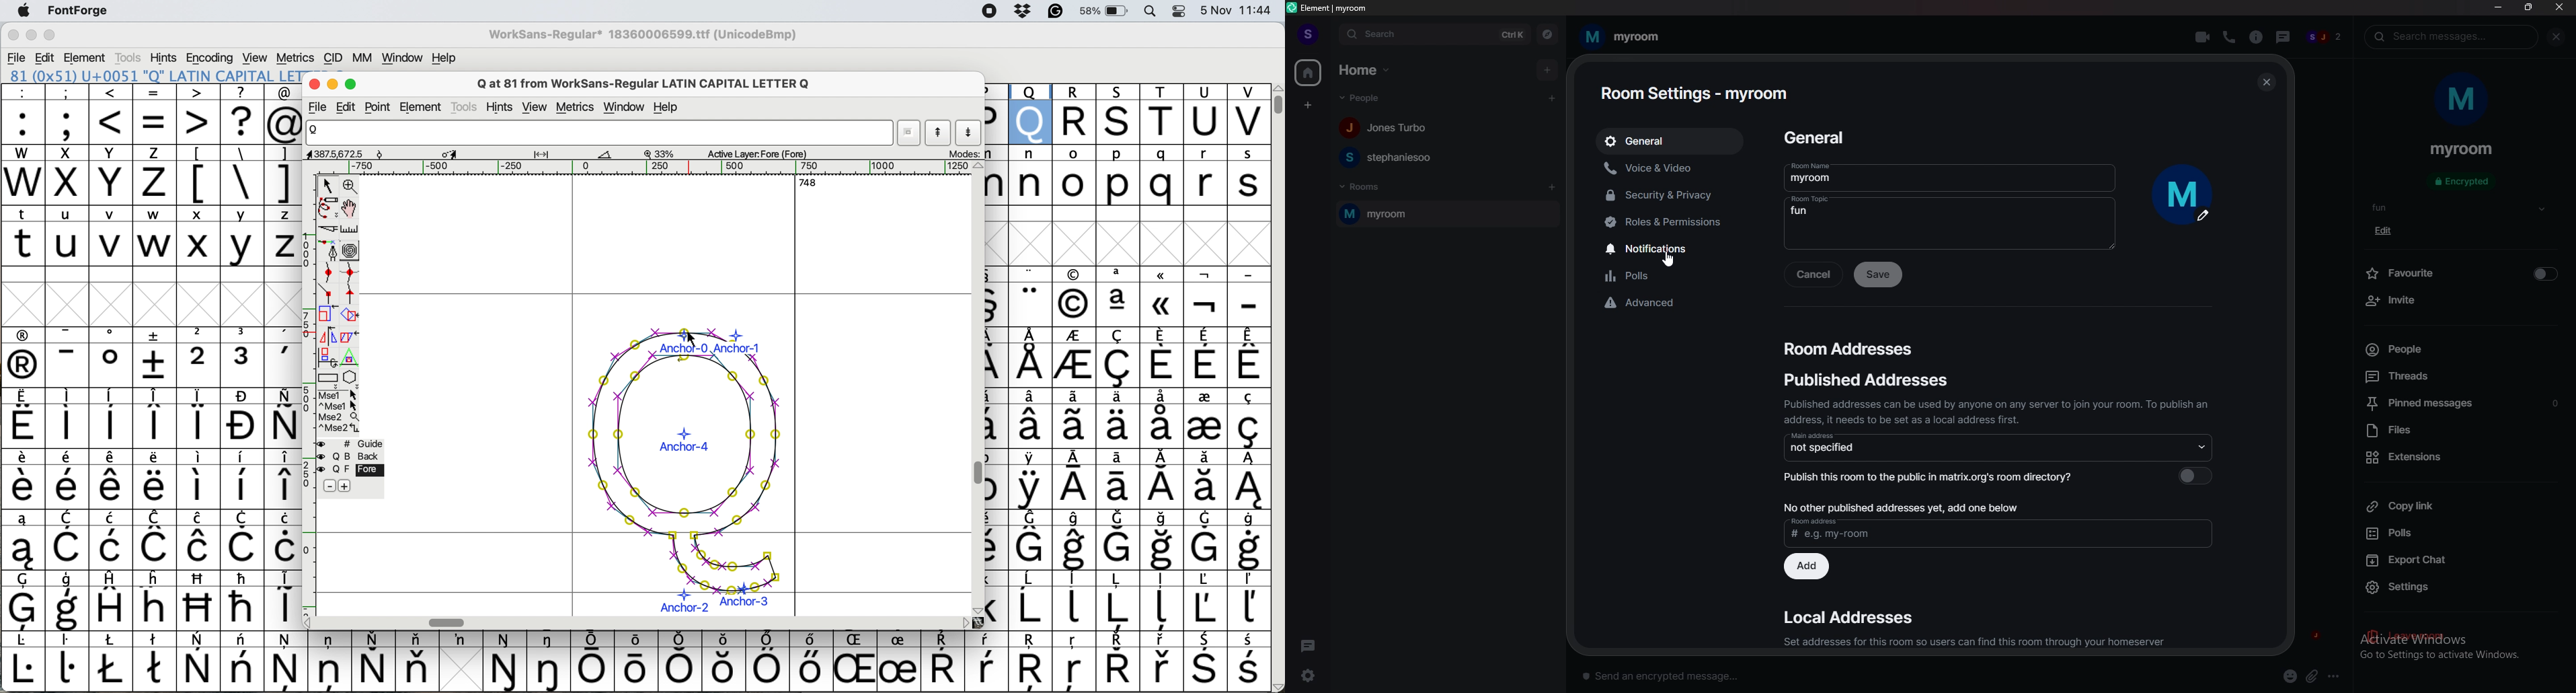 The width and height of the screenshot is (2576, 700). What do you see at coordinates (2281, 35) in the screenshot?
I see `threads` at bounding box center [2281, 35].